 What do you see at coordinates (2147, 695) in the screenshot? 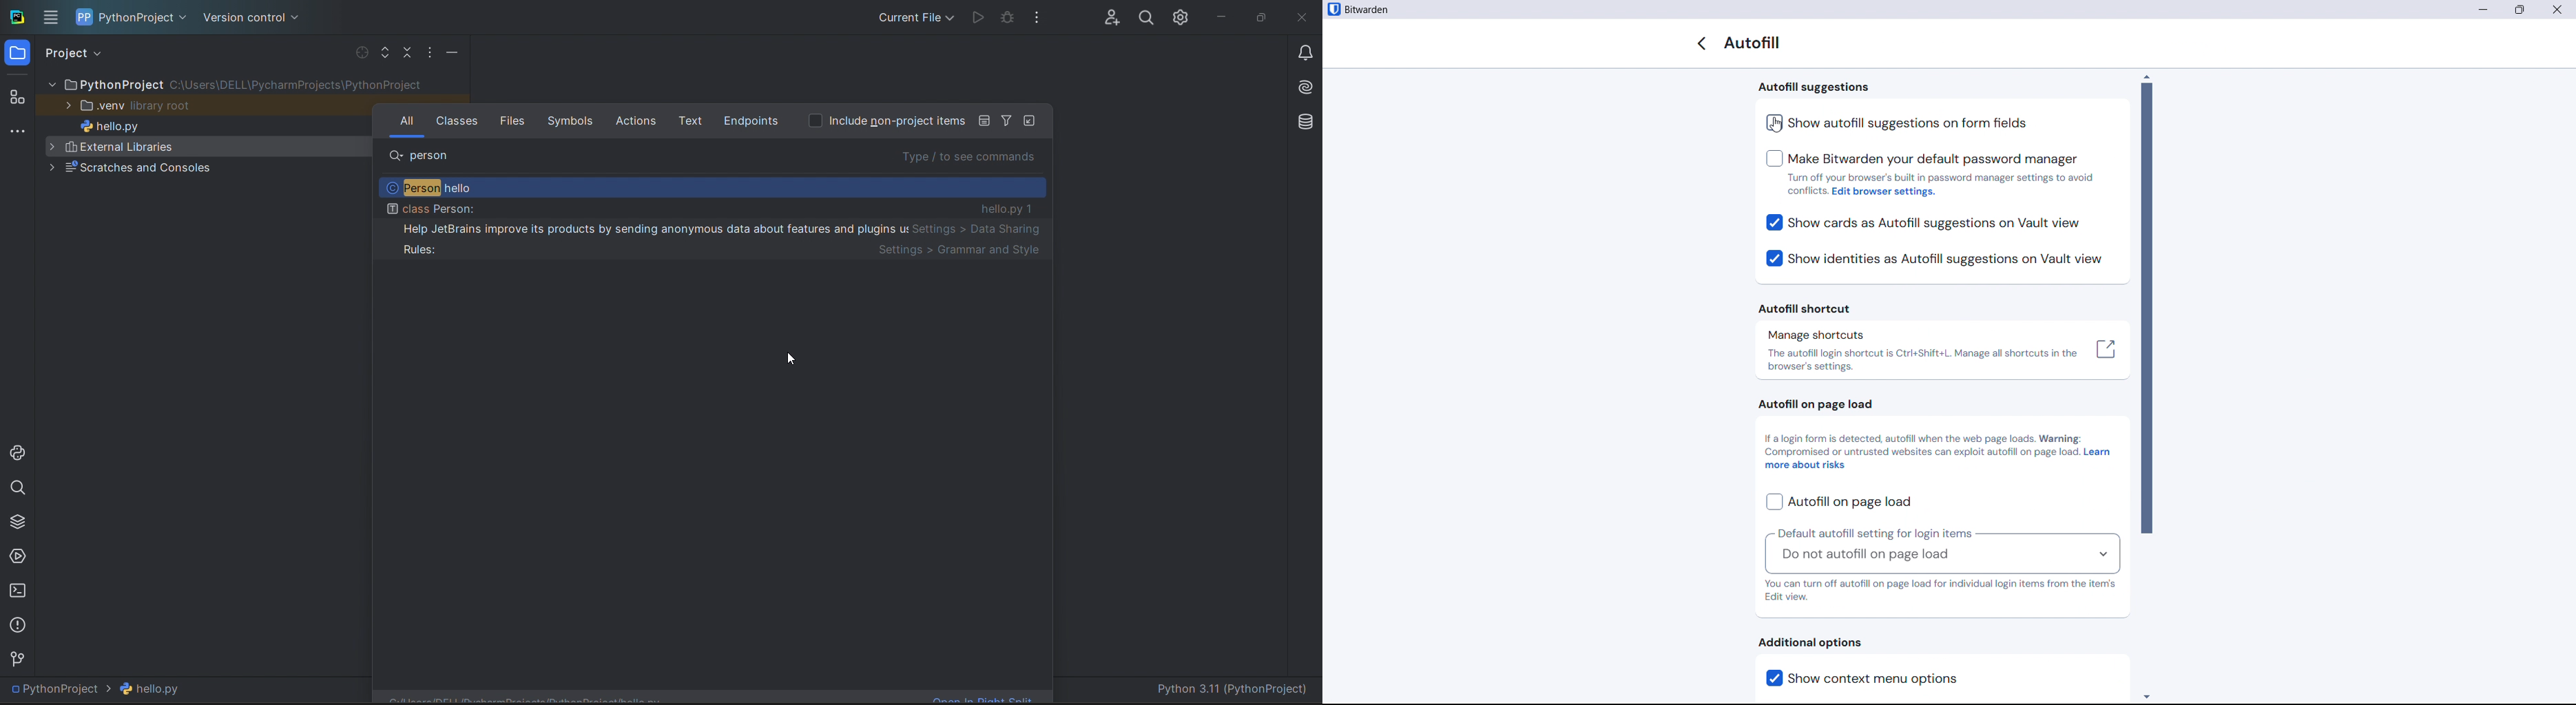
I see `Scroll down ` at bounding box center [2147, 695].